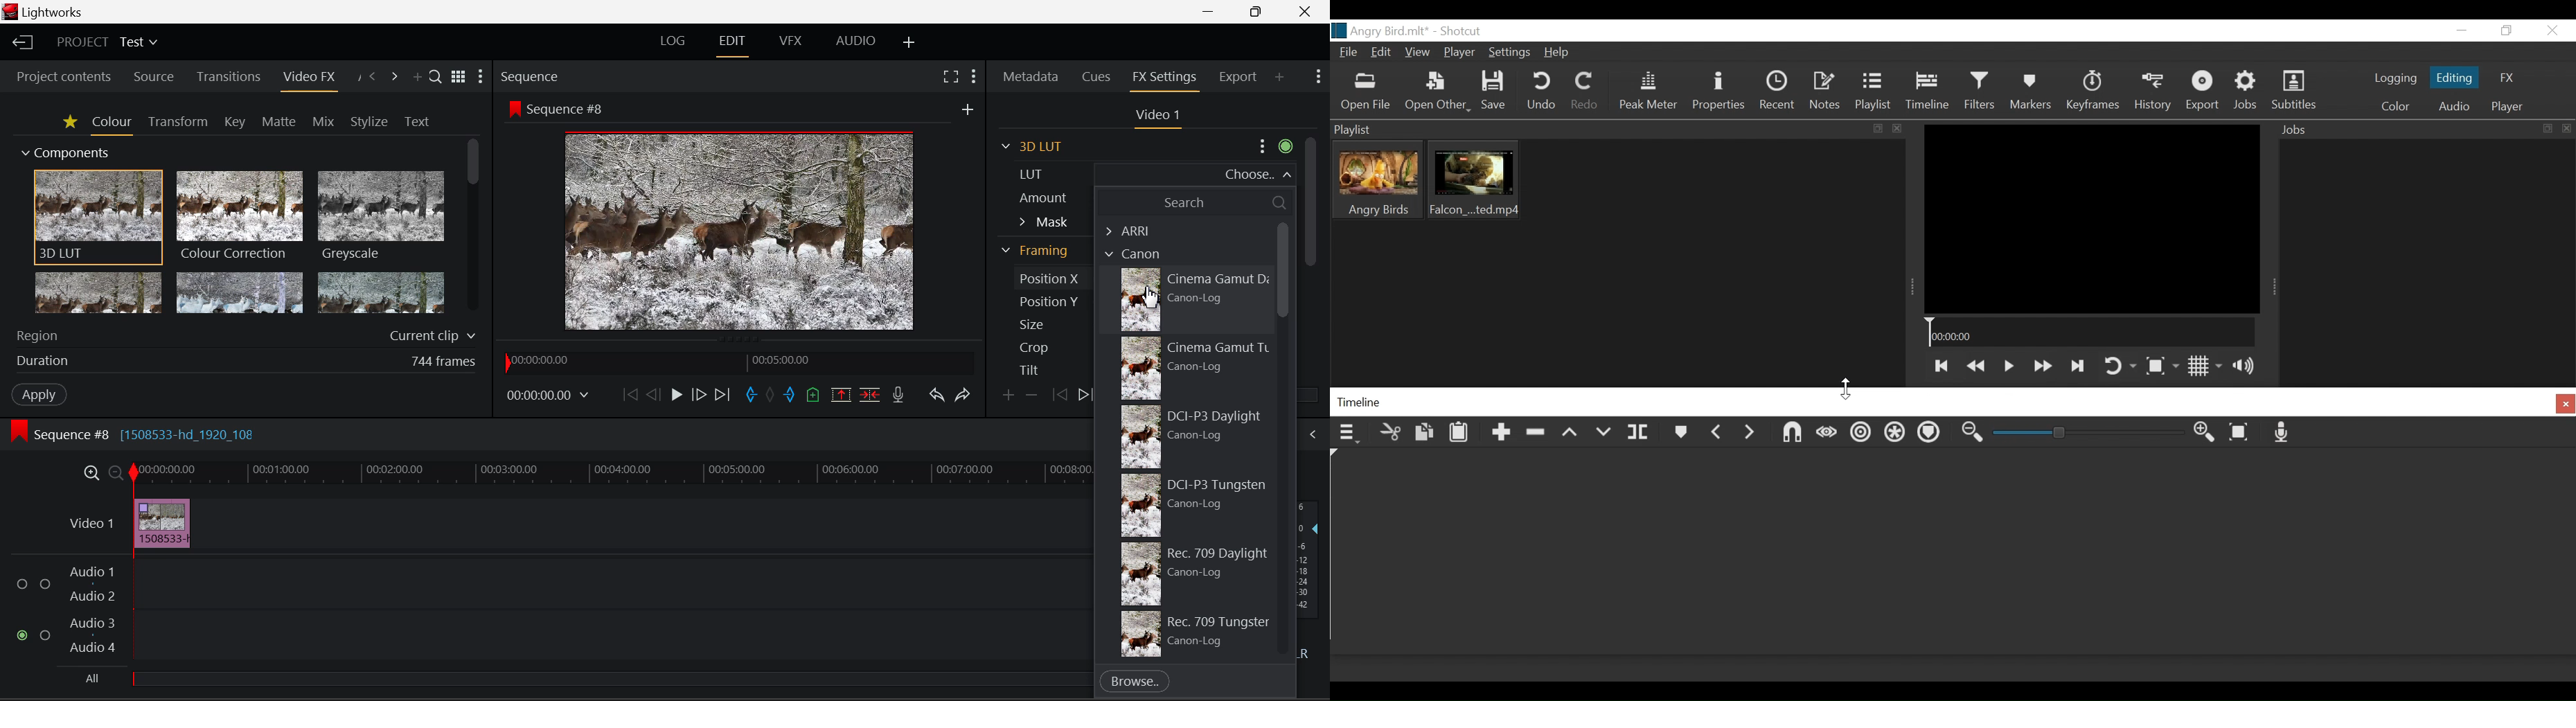  I want to click on Frame Time , so click(547, 398).